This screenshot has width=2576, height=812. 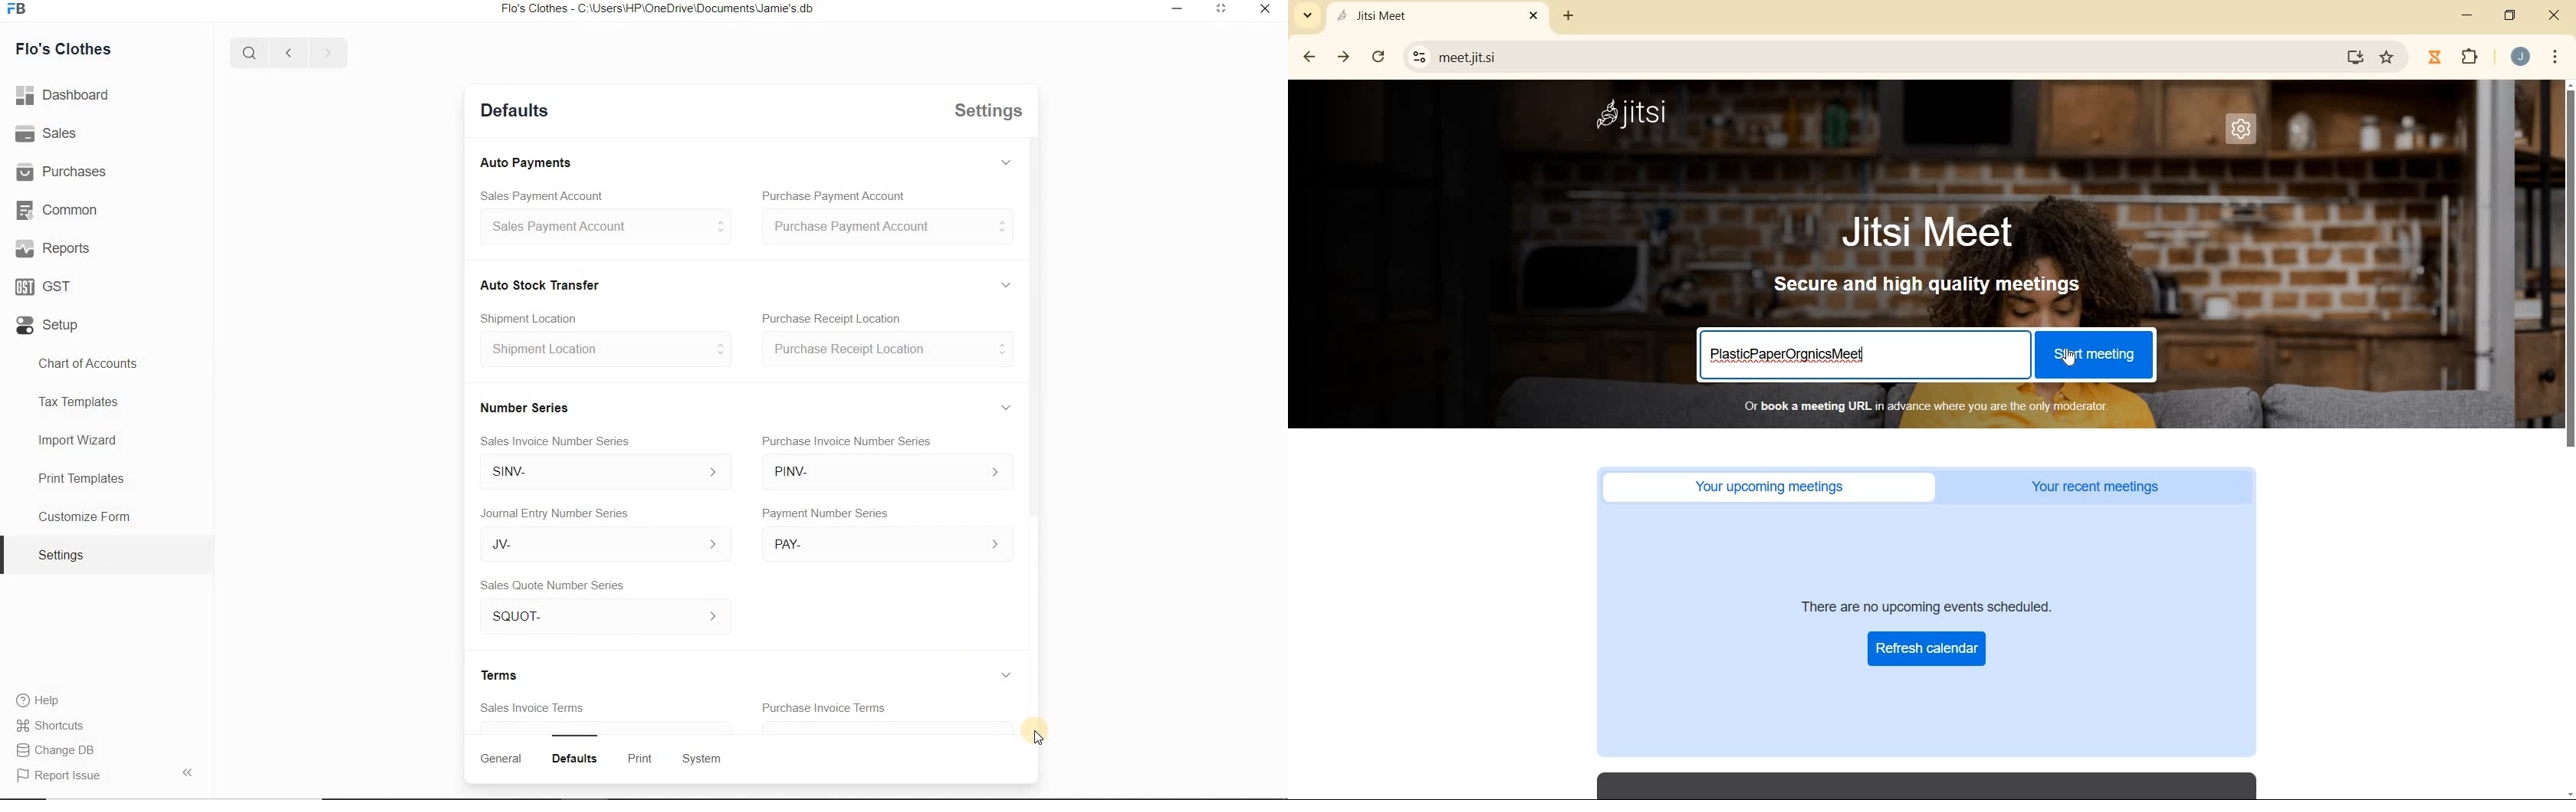 I want to click on Reports, so click(x=51, y=248).